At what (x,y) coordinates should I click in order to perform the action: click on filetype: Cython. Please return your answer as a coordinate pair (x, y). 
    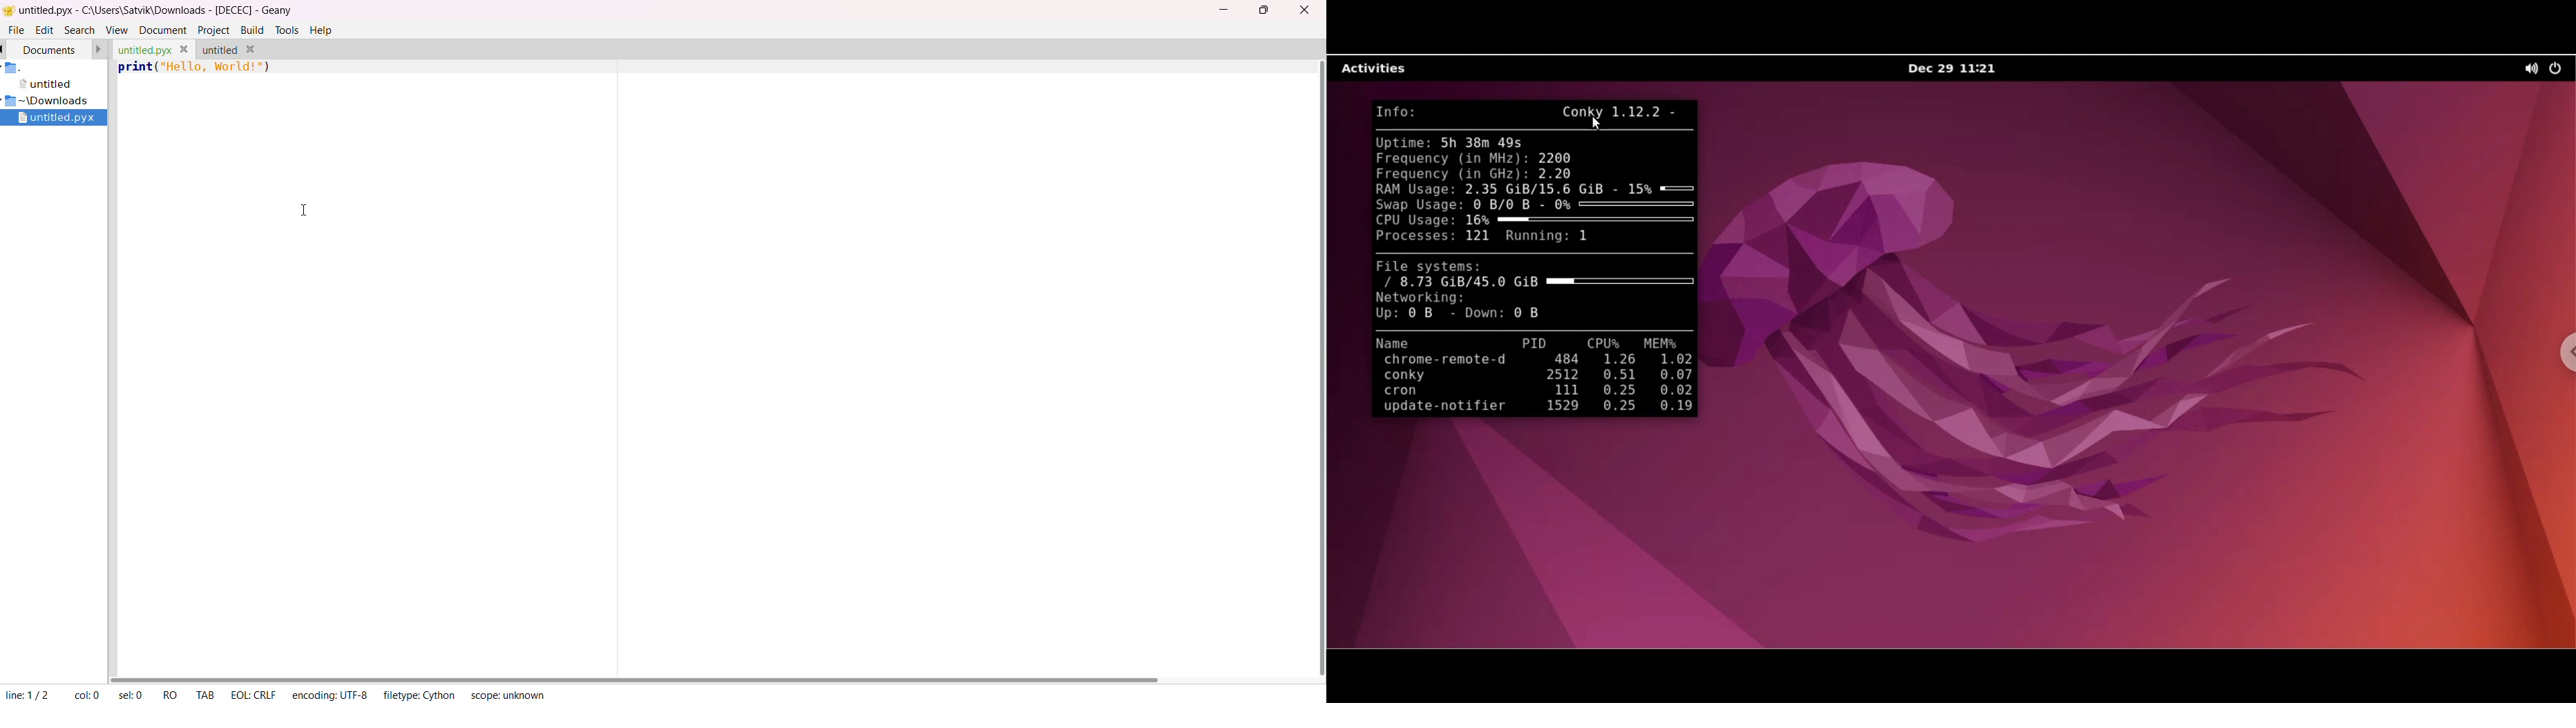
    Looking at the image, I should click on (416, 693).